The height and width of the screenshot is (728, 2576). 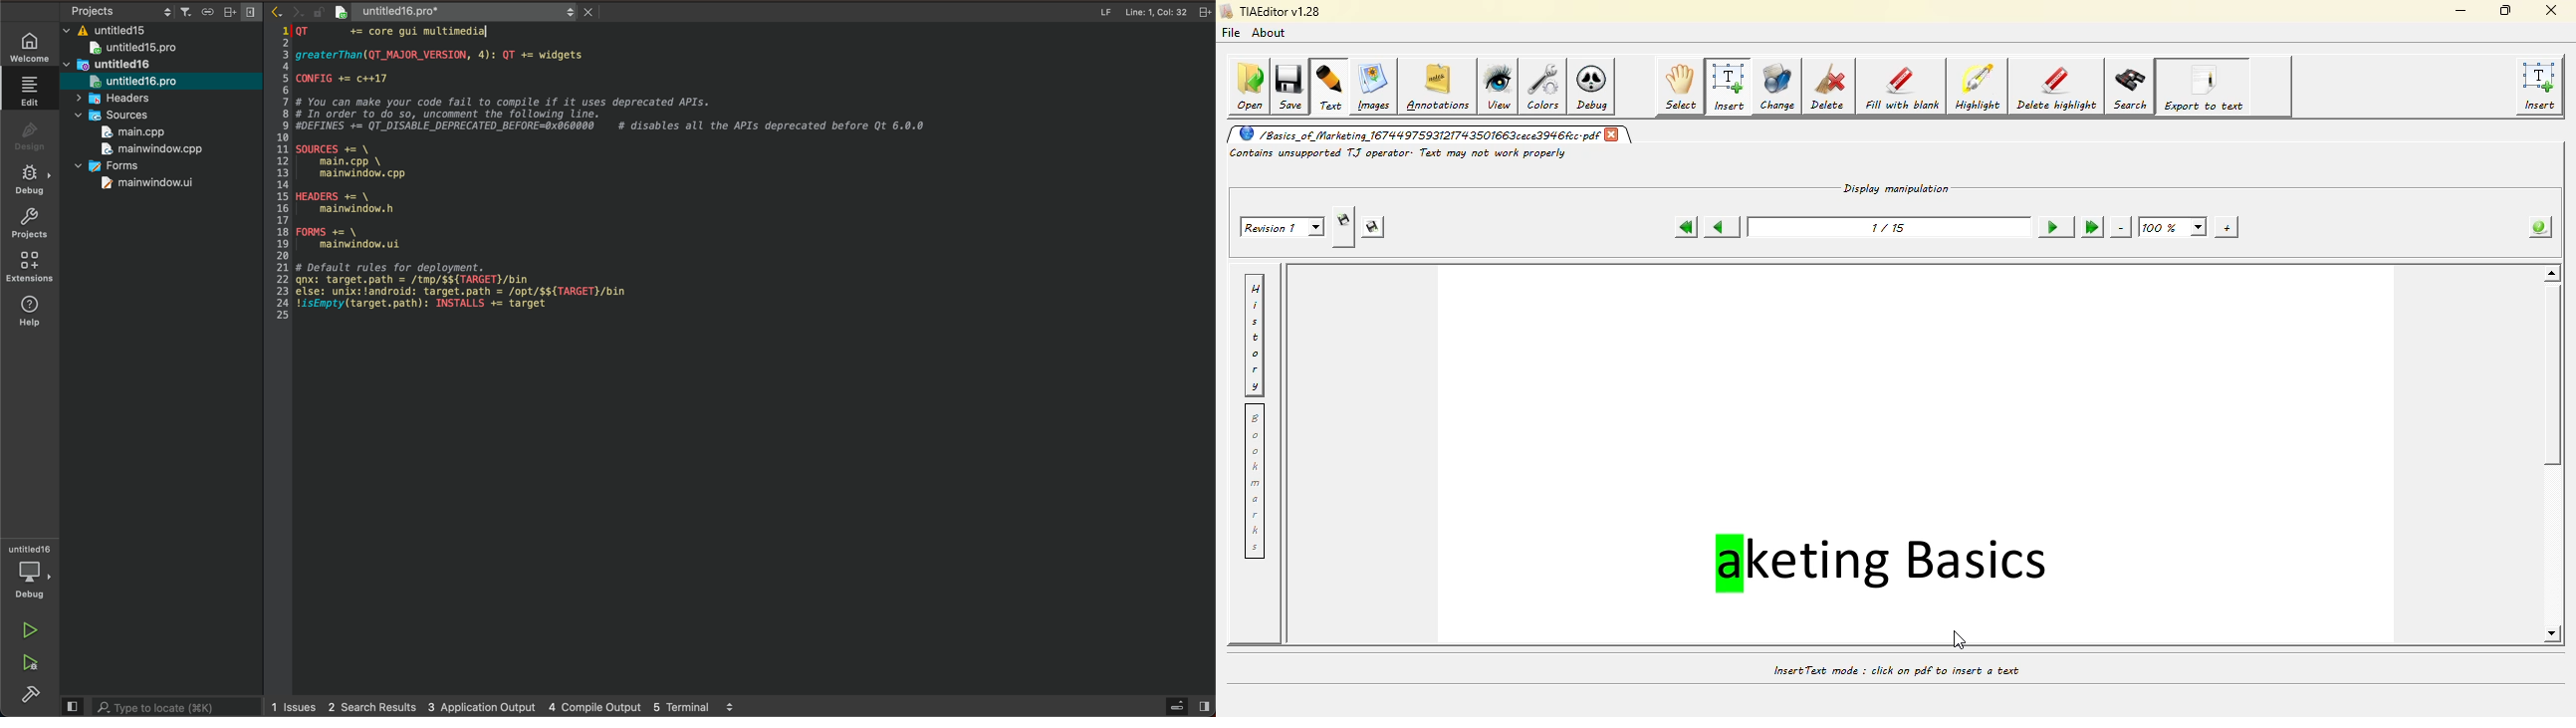 I want to click on untitled15pro, so click(x=140, y=49).